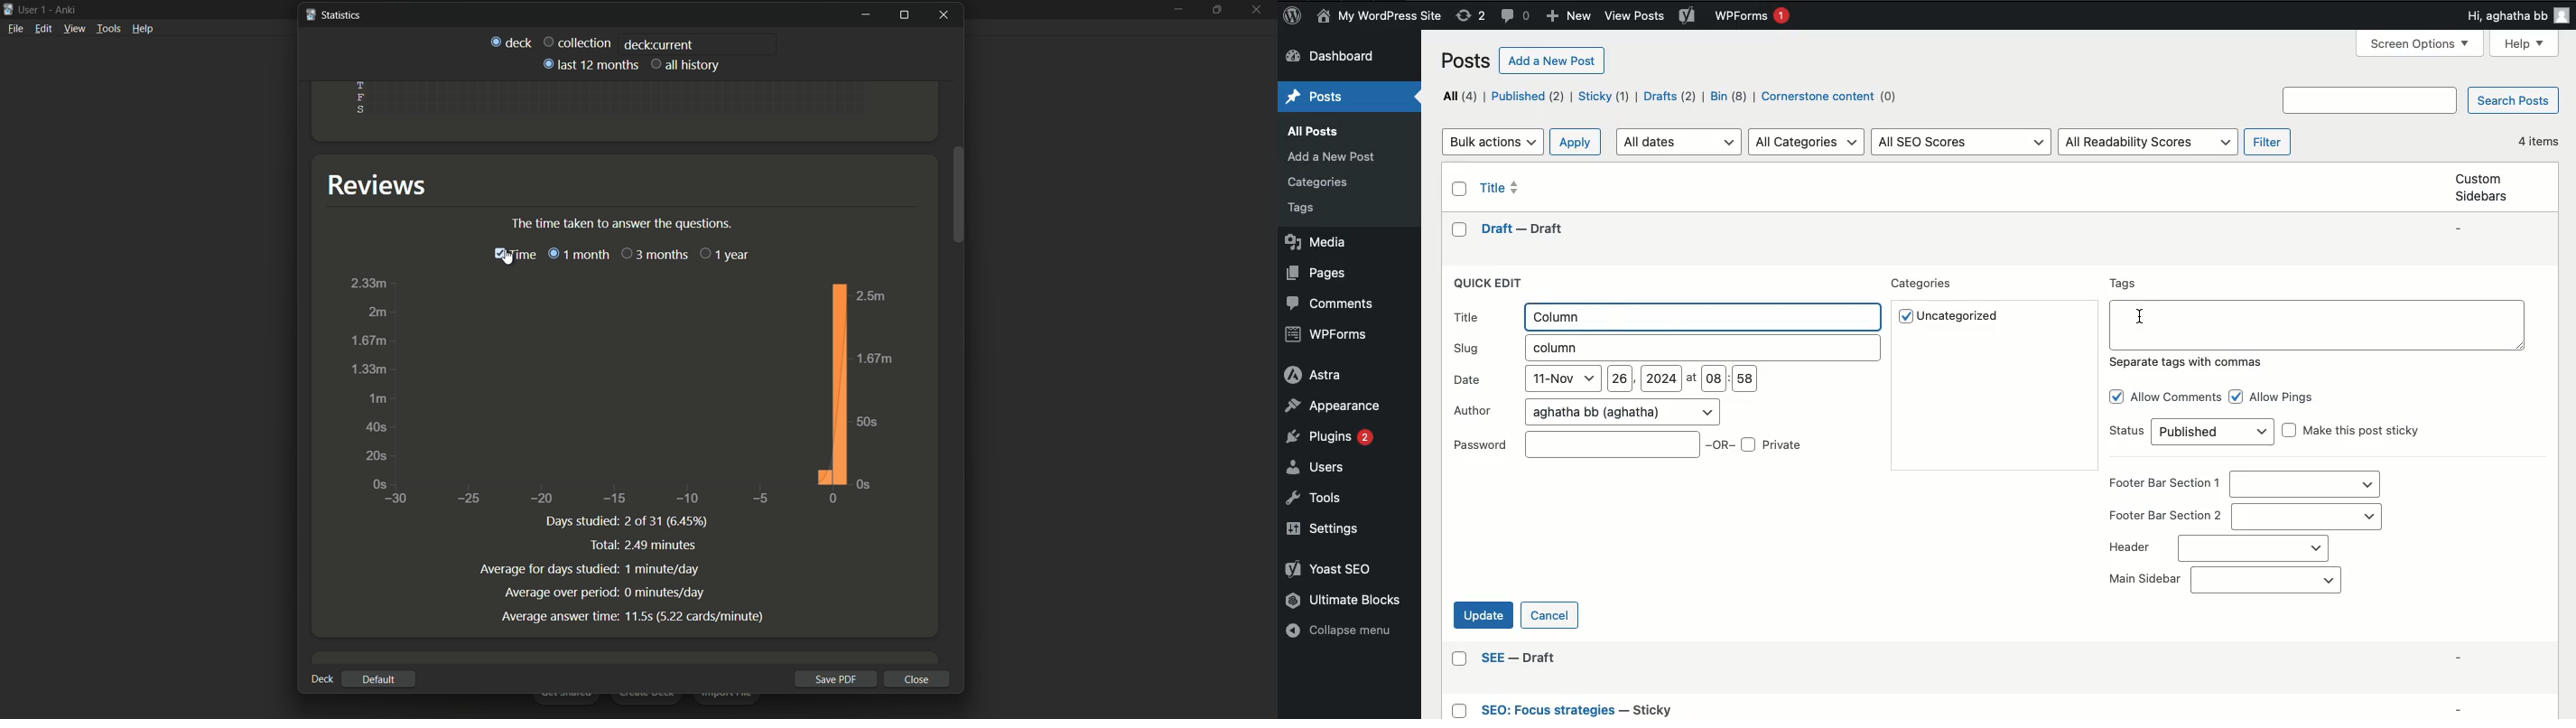 The width and height of the screenshot is (2576, 728). What do you see at coordinates (513, 254) in the screenshot?
I see `time` at bounding box center [513, 254].